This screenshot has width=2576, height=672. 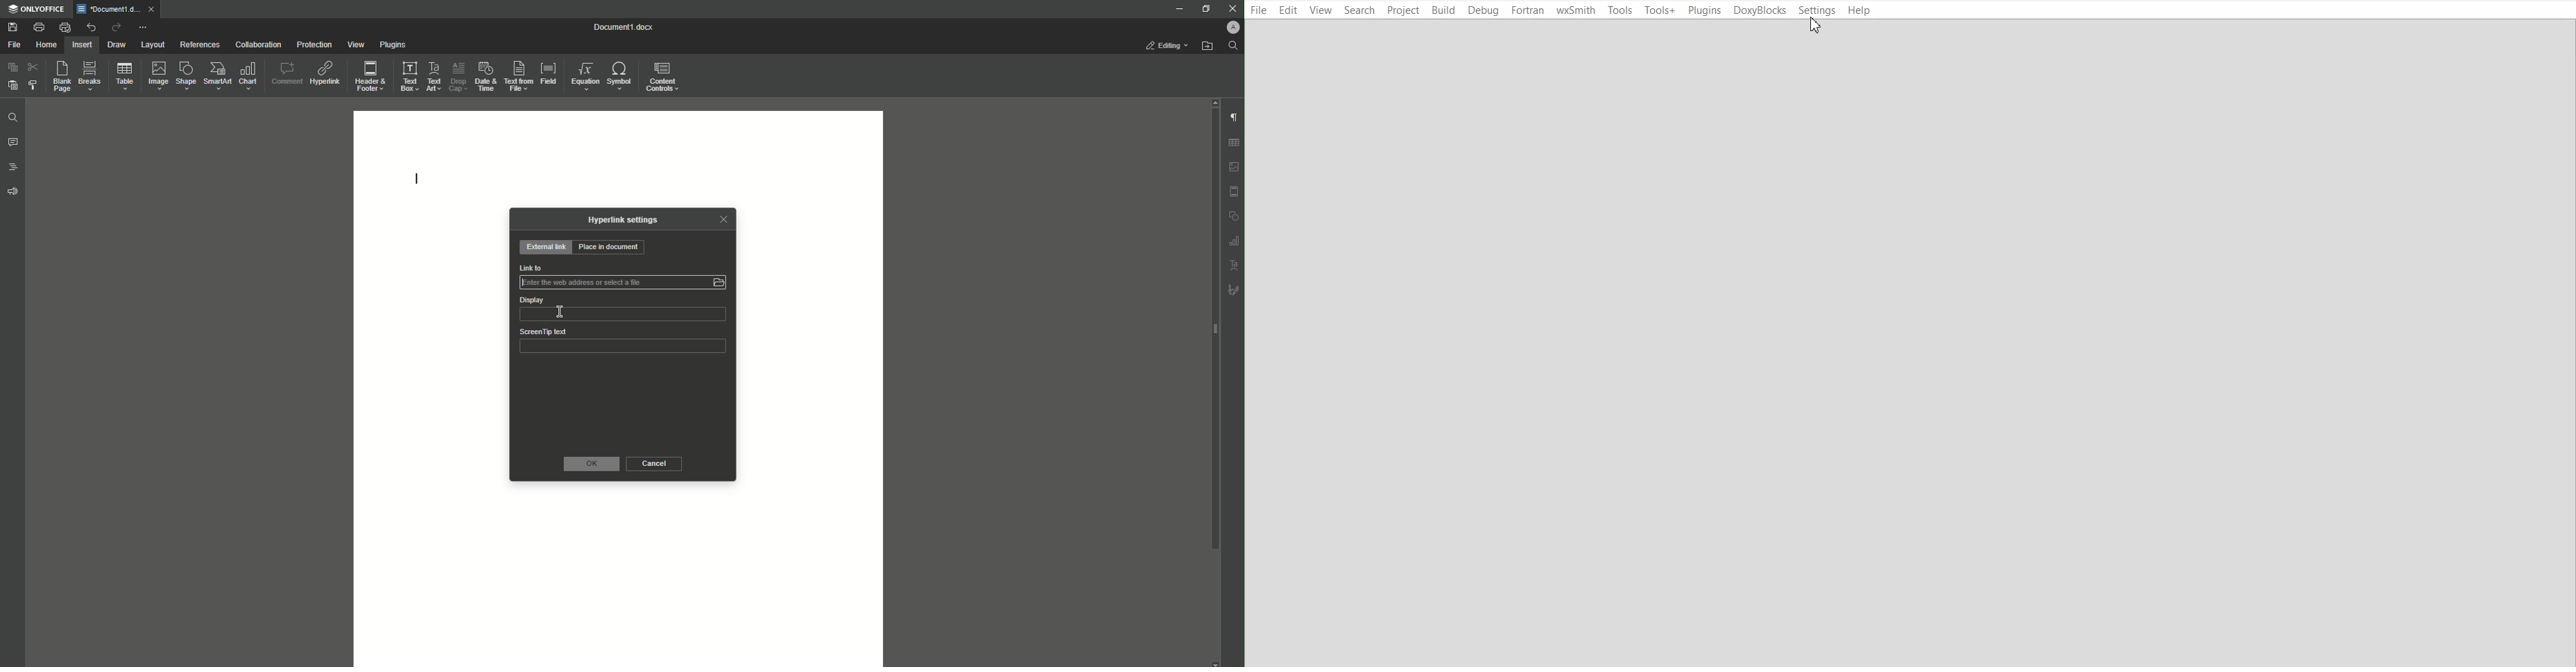 What do you see at coordinates (657, 464) in the screenshot?
I see `Cancel` at bounding box center [657, 464].